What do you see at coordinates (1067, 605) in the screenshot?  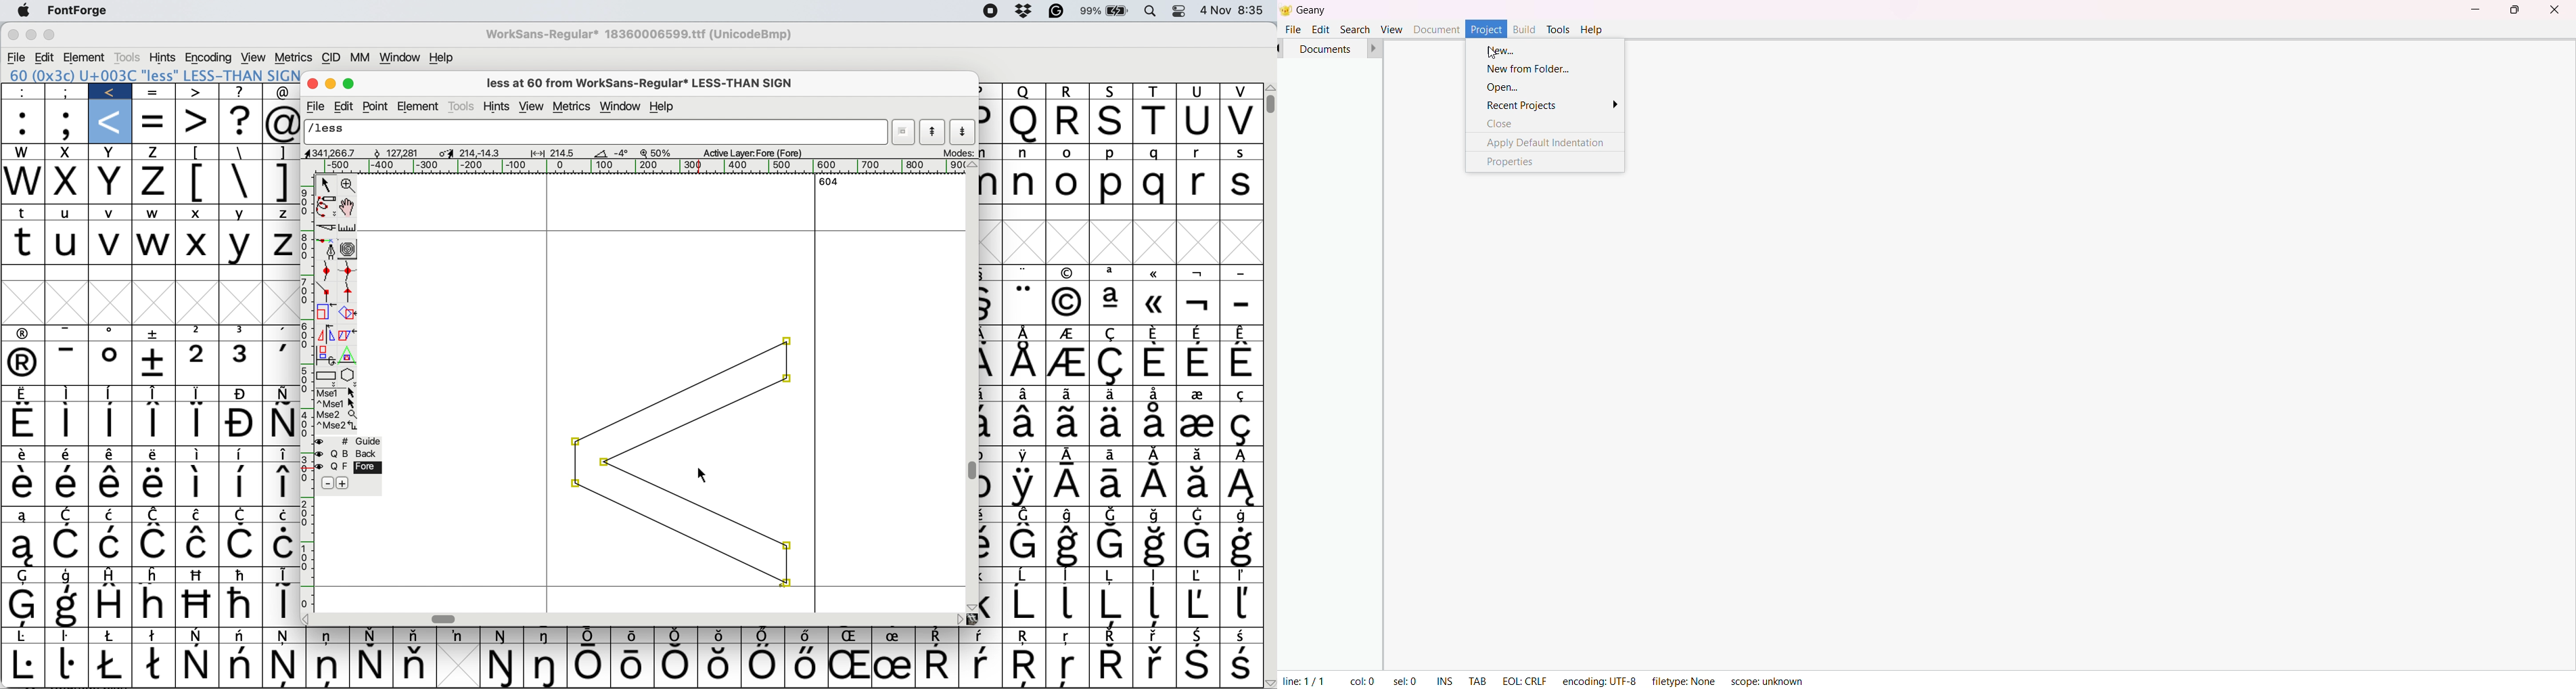 I see `Symbol` at bounding box center [1067, 605].